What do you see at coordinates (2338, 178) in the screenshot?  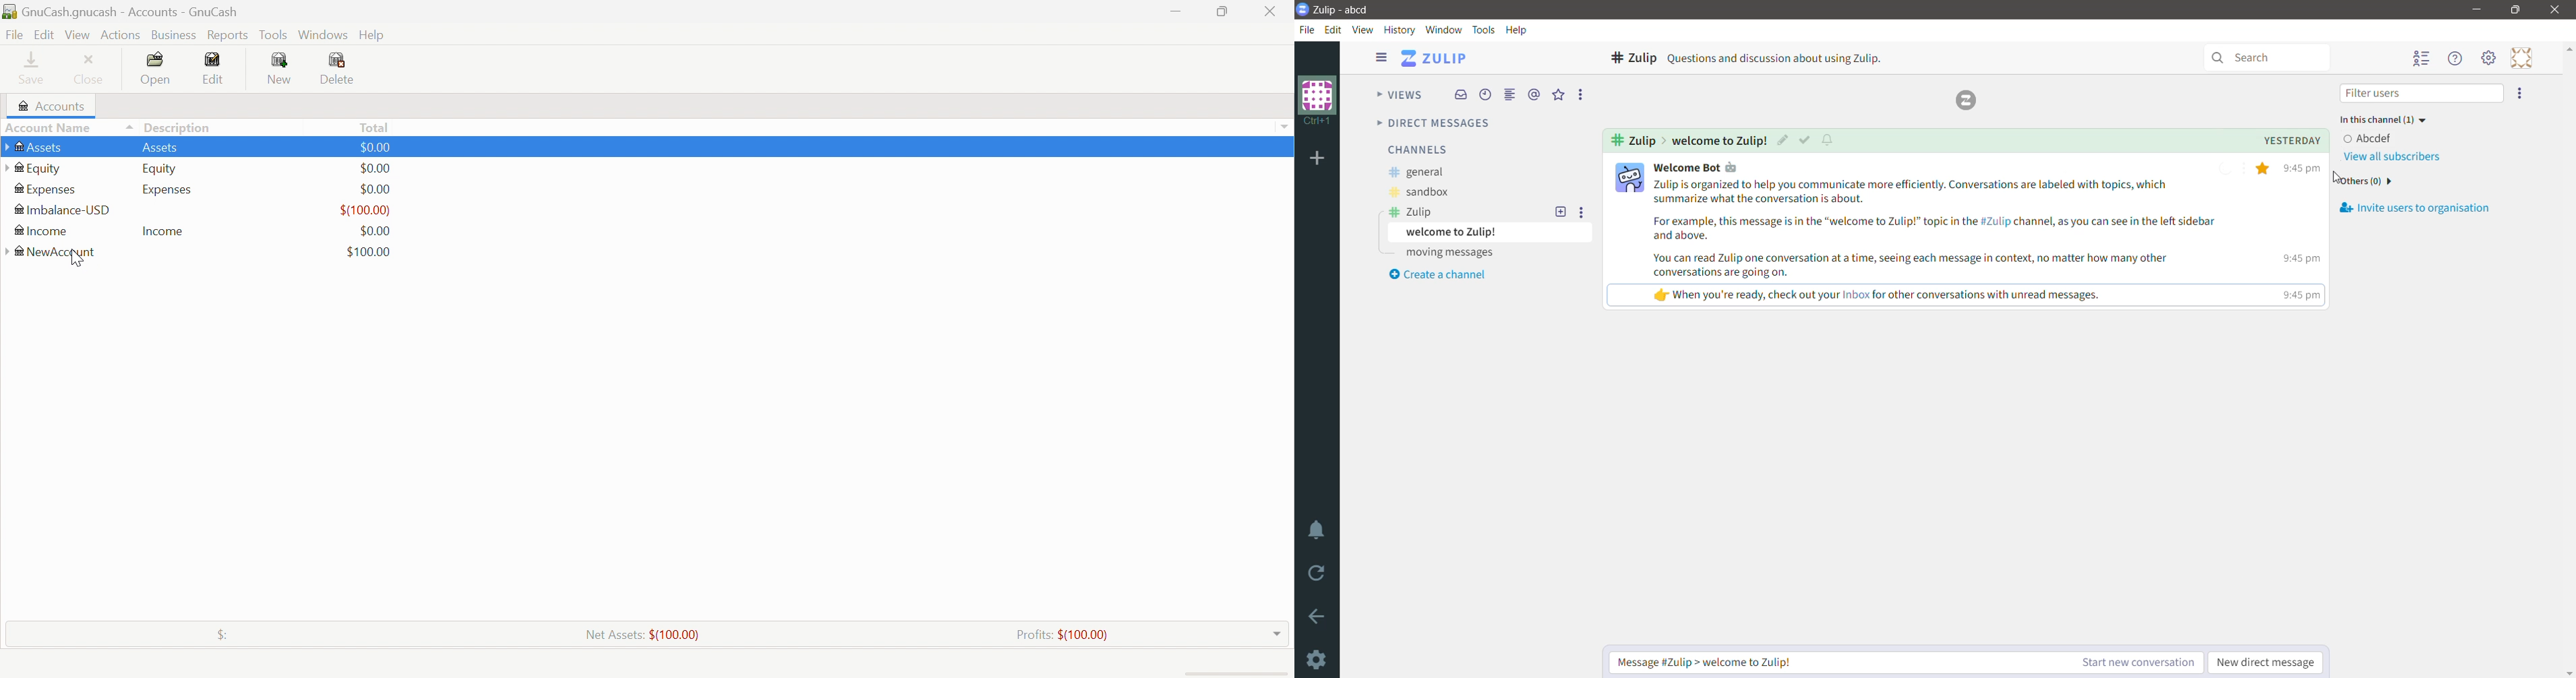 I see `Cursor` at bounding box center [2338, 178].